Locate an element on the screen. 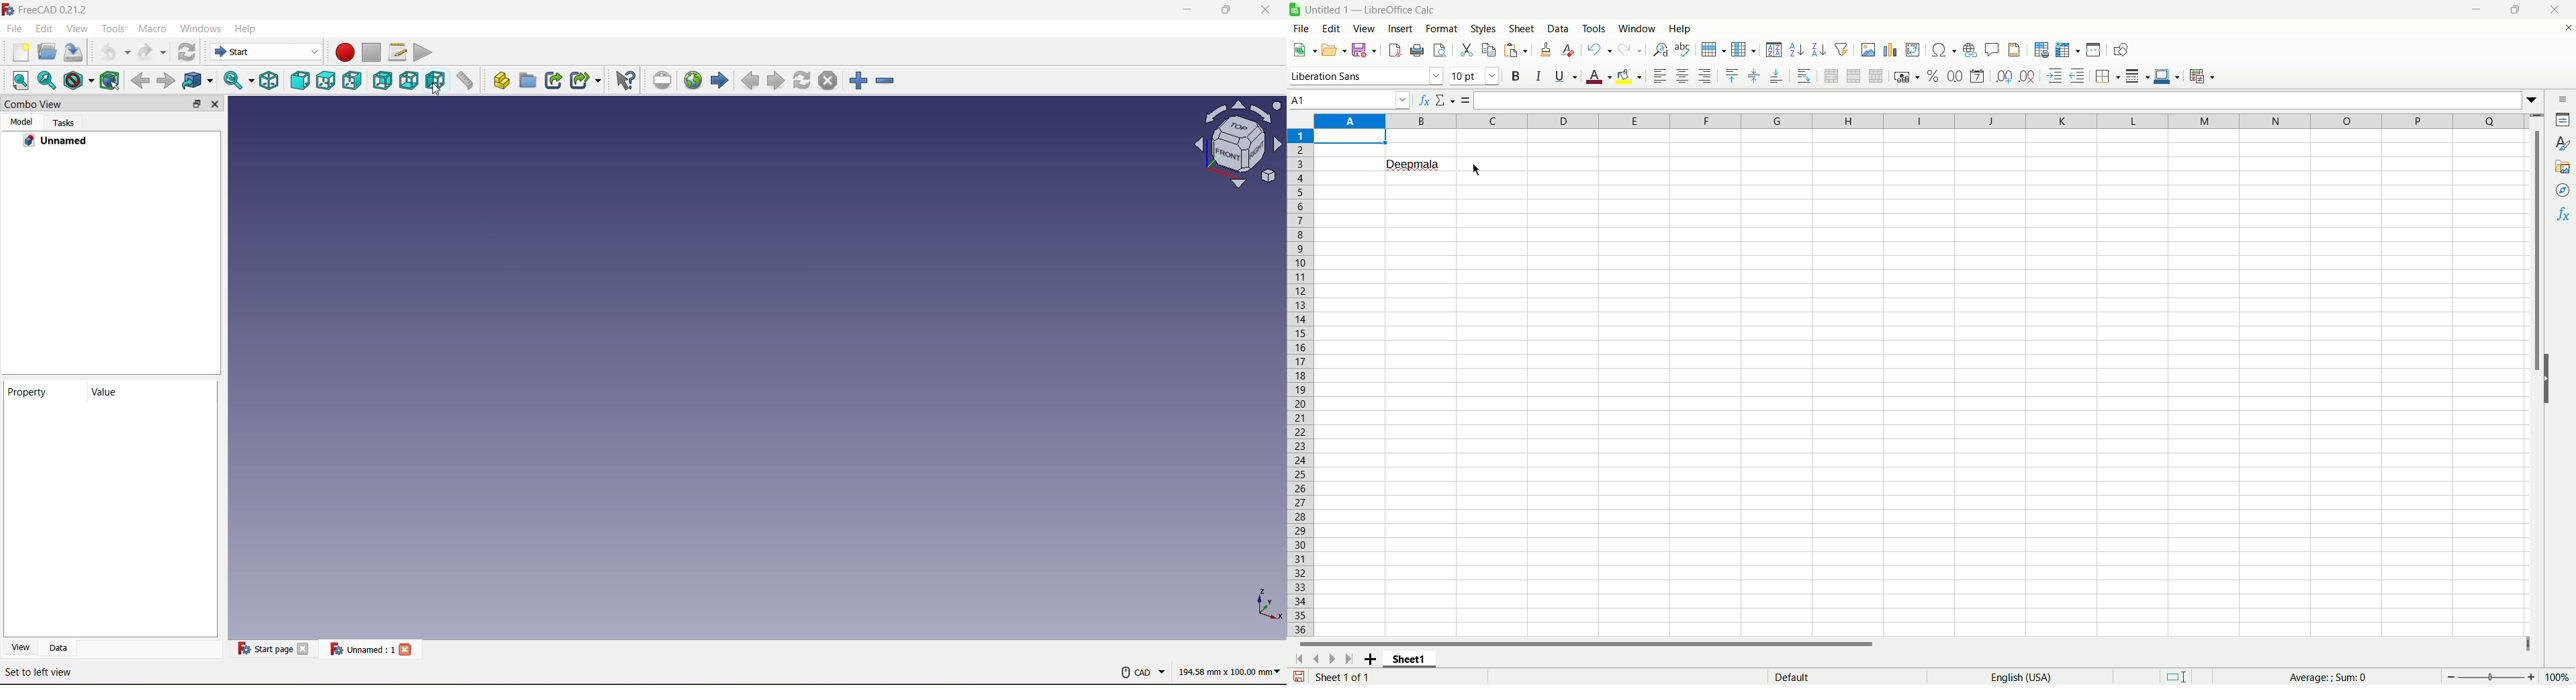 The image size is (2576, 700). new sheet is located at coordinates (1367, 660).